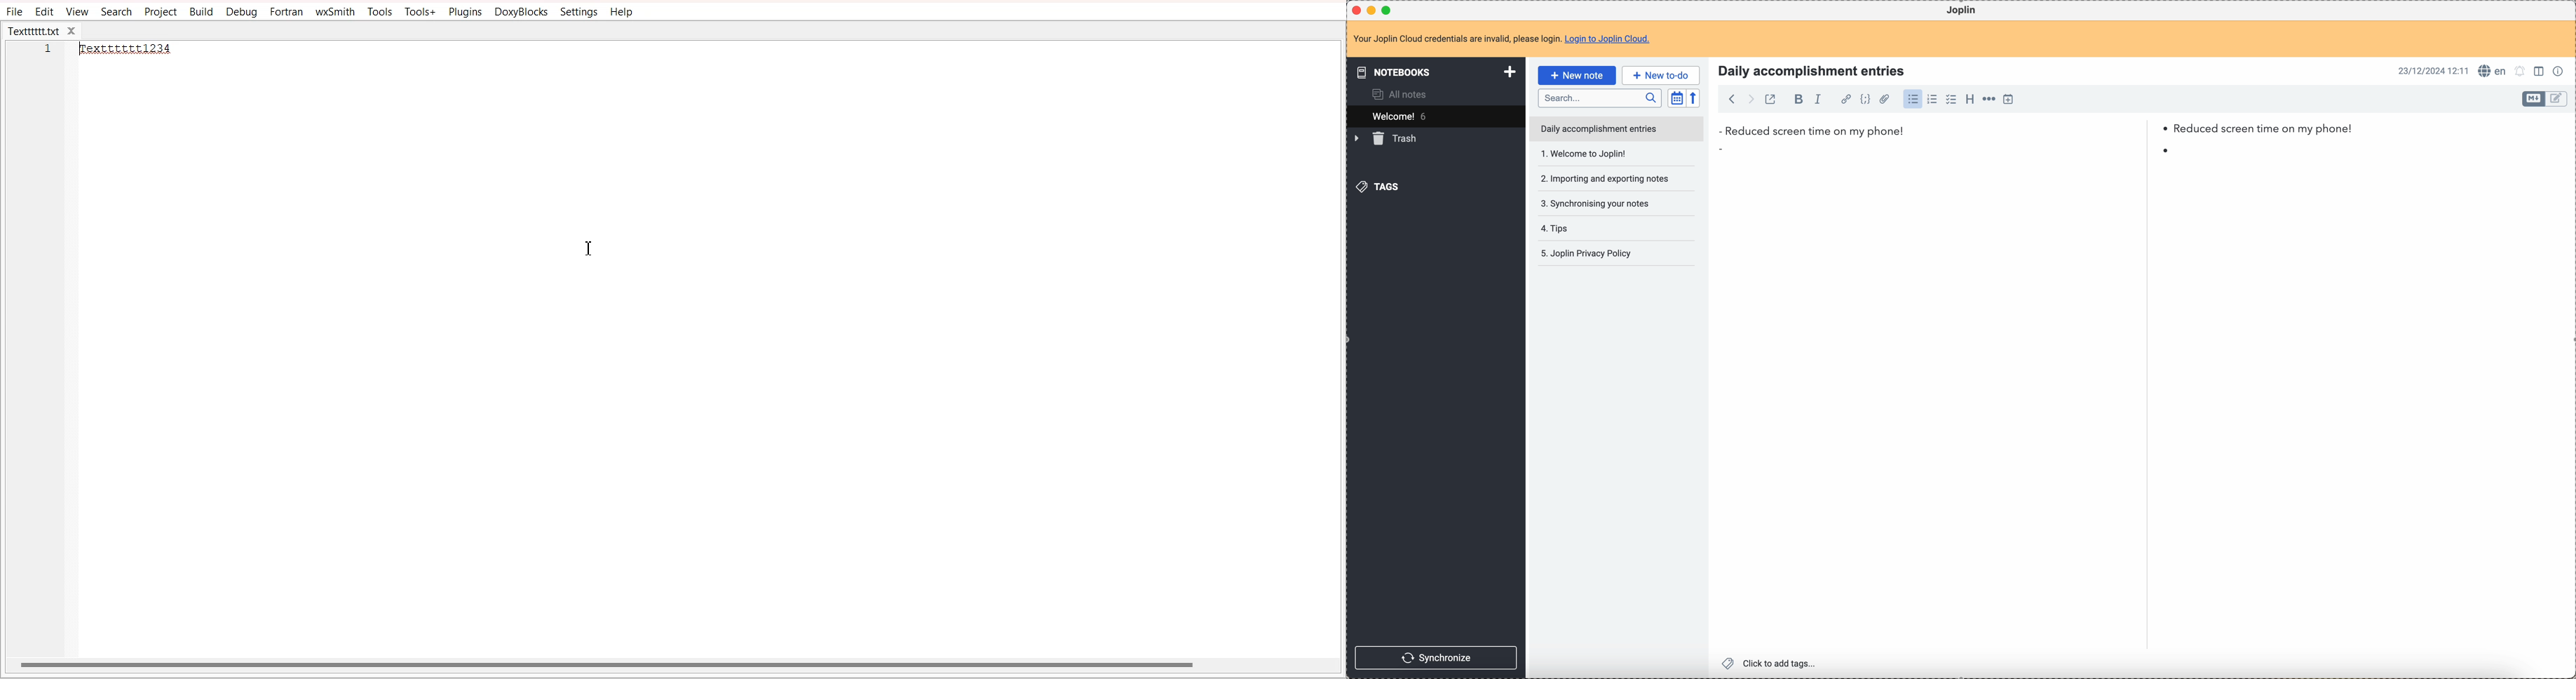 The height and width of the screenshot is (700, 2576). Describe the element at coordinates (421, 11) in the screenshot. I see `Tools+` at that location.